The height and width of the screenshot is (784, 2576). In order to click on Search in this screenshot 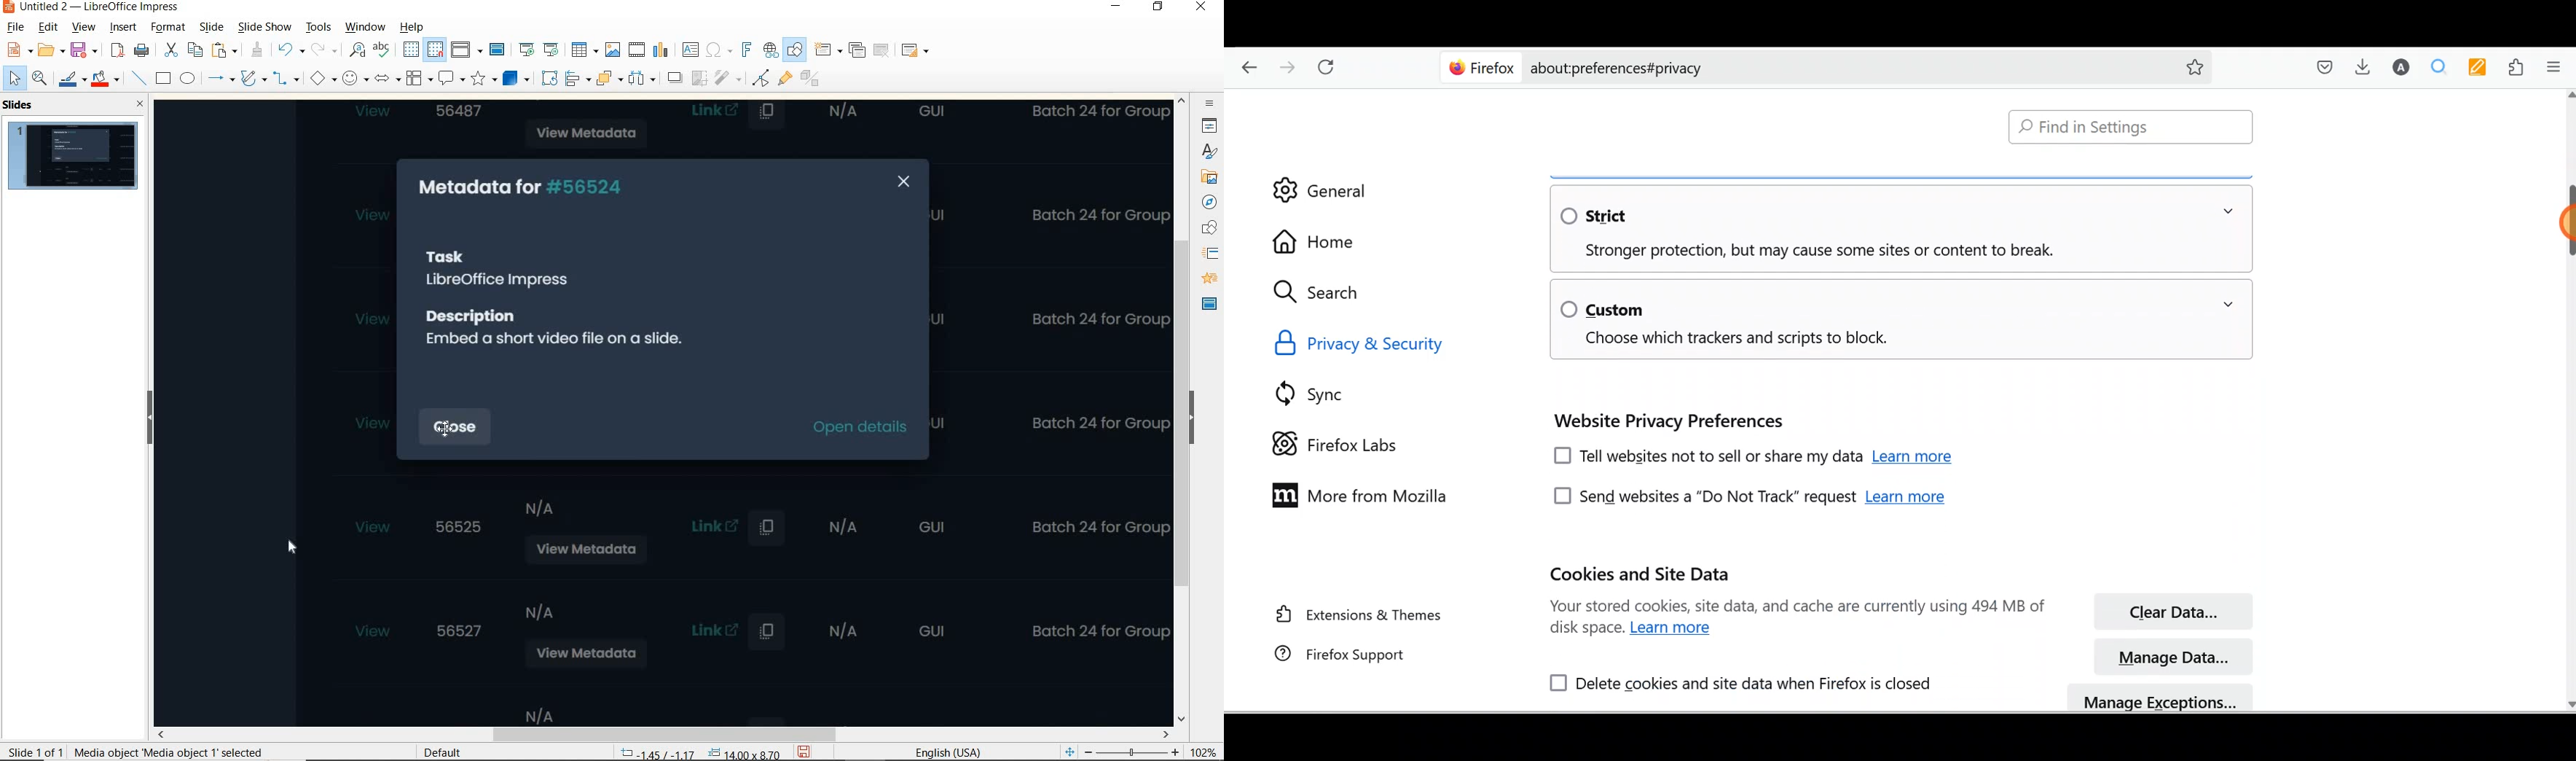, I will do `click(1322, 292)`.